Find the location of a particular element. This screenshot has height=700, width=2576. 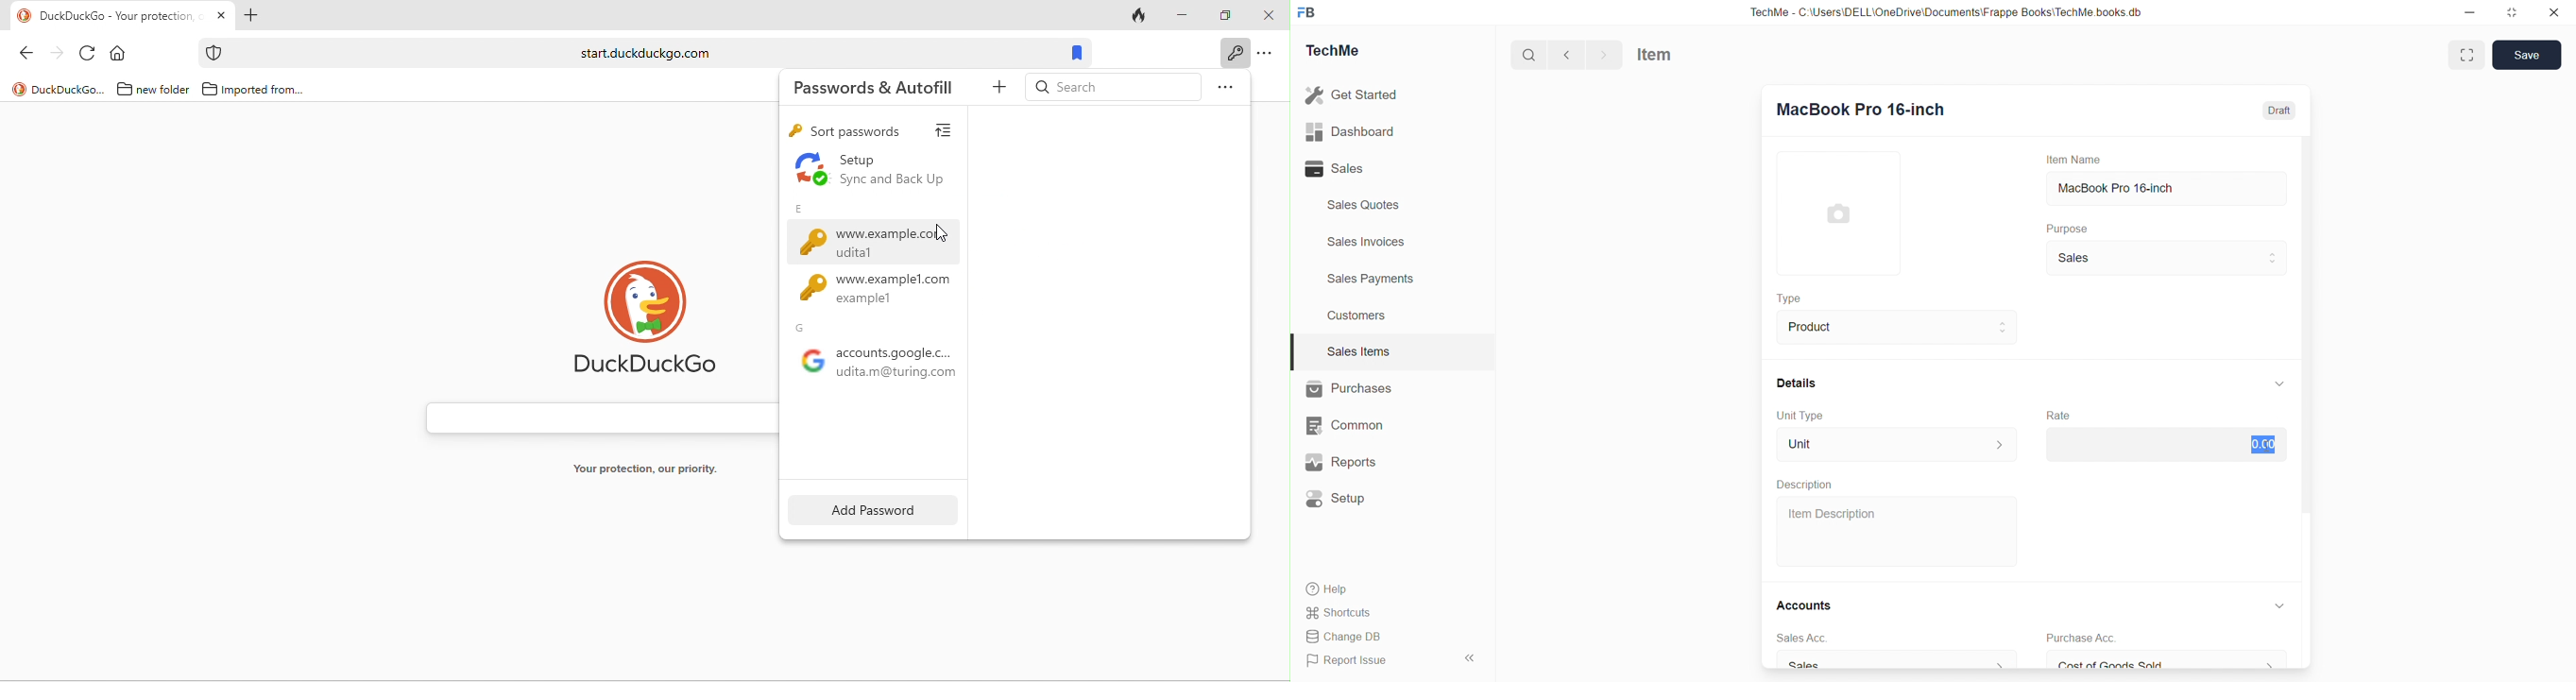

down is located at coordinates (2279, 385).